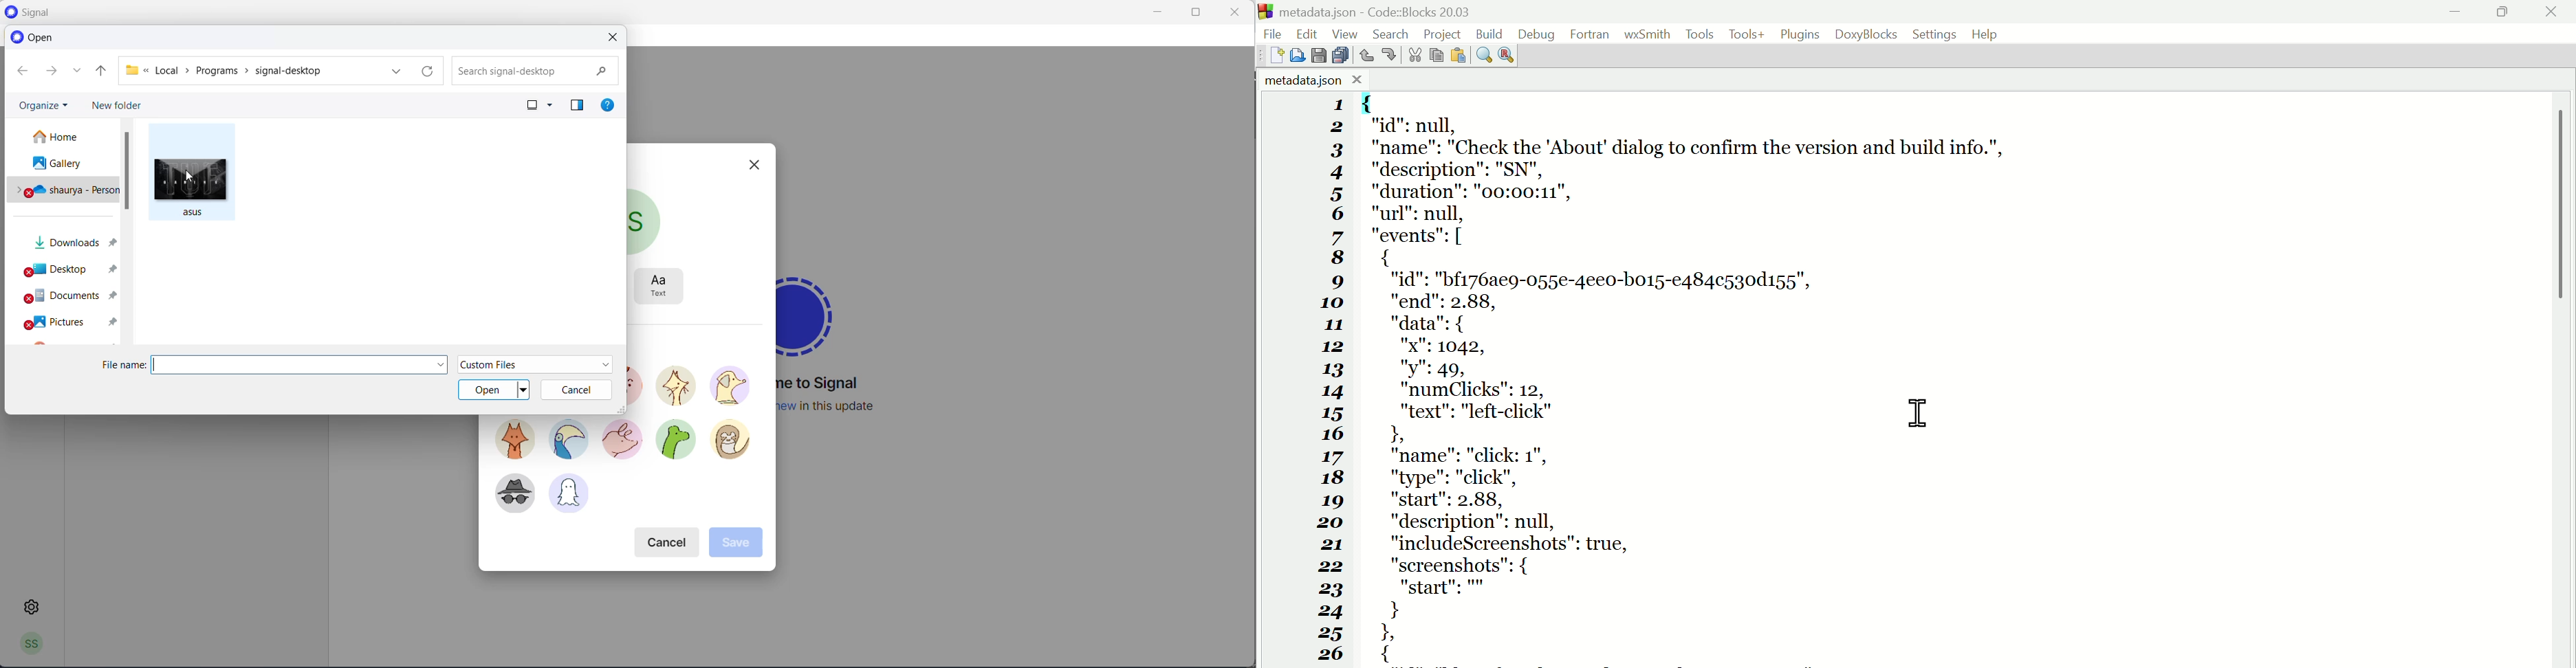  Describe the element at coordinates (2456, 12) in the screenshot. I see `minimise` at that location.